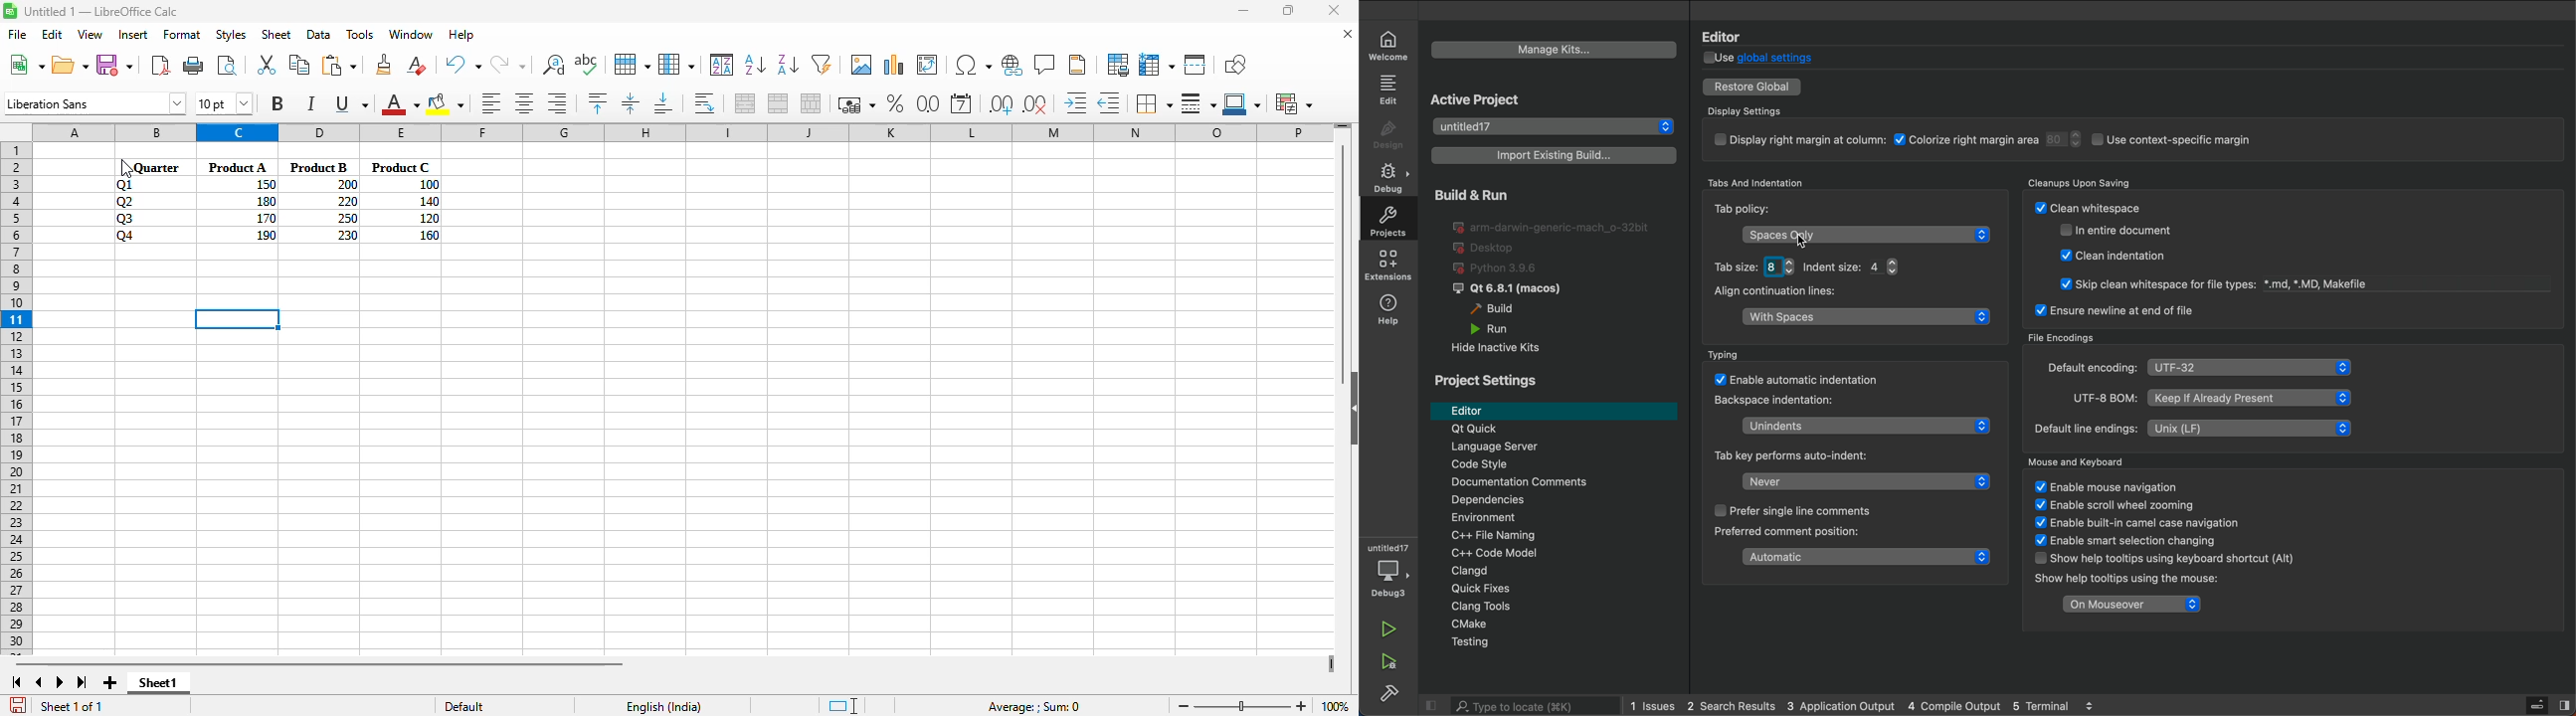 This screenshot has width=2576, height=728. I want to click on enable scroll wheel, so click(2118, 506).